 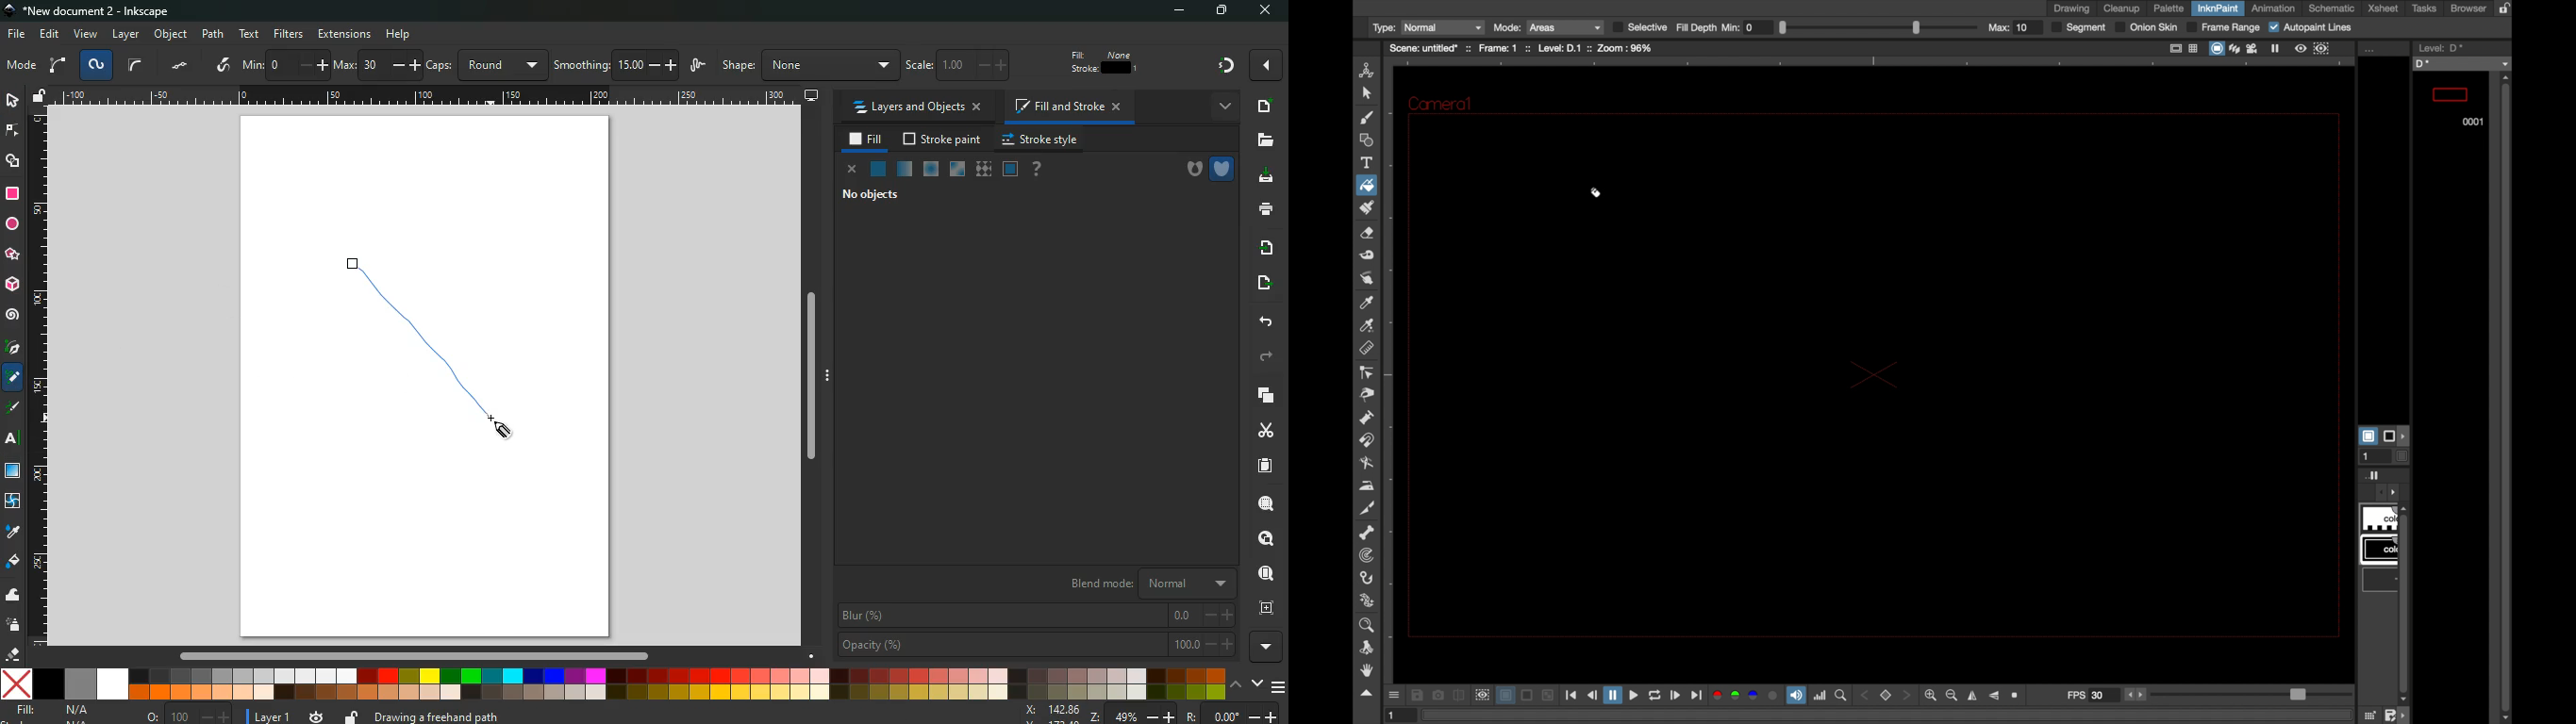 What do you see at coordinates (810, 96) in the screenshot?
I see `desktop` at bounding box center [810, 96].